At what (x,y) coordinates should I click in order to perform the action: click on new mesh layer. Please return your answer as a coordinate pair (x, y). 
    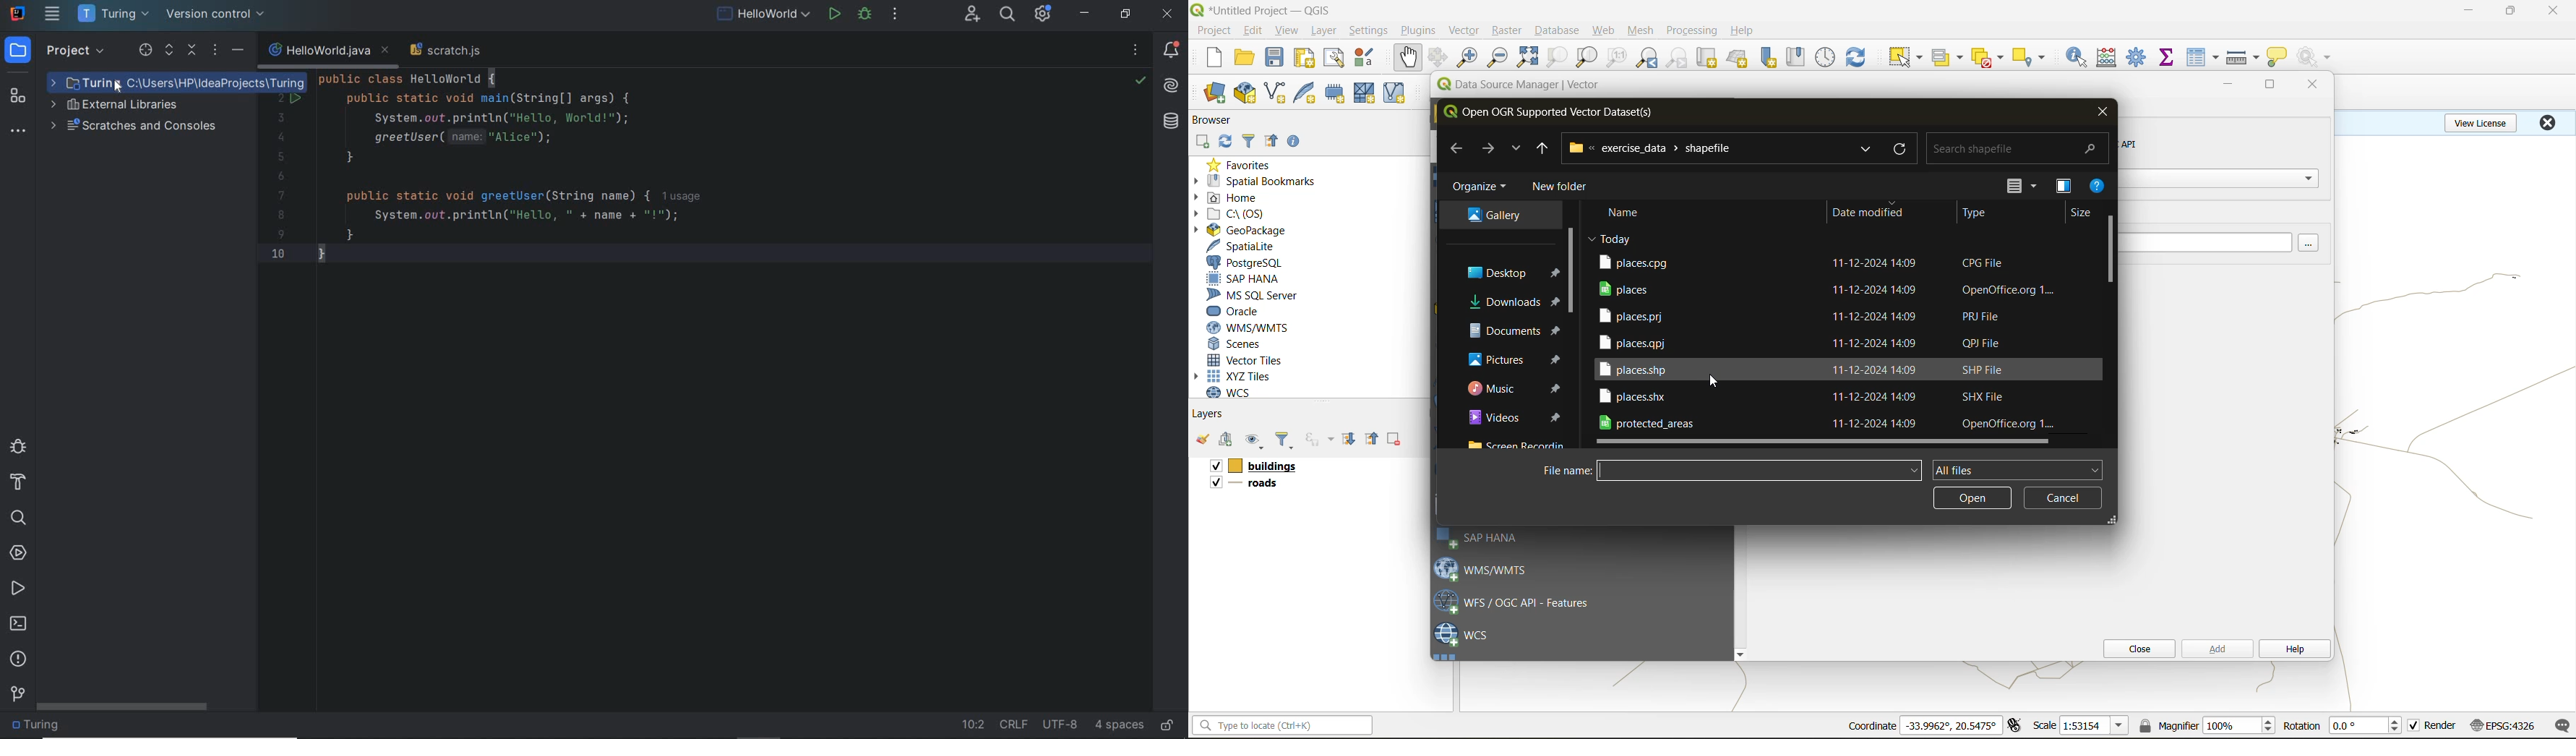
    Looking at the image, I should click on (1367, 95).